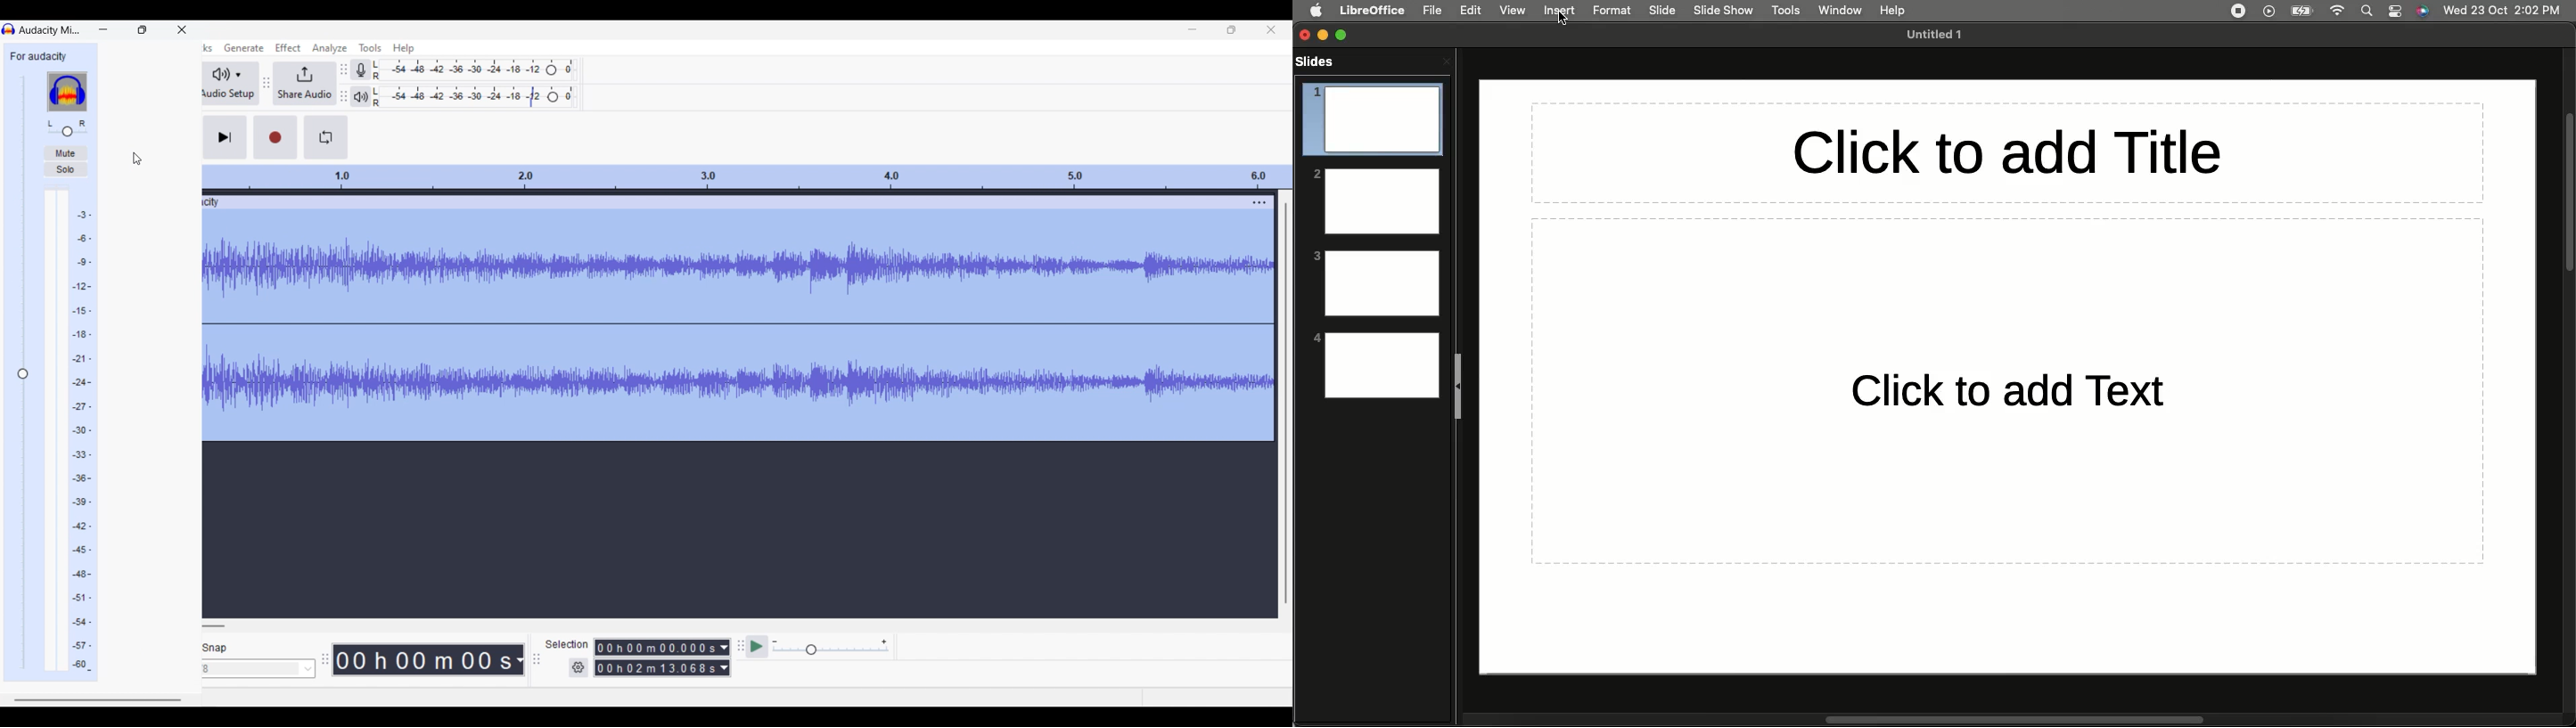 This screenshot has width=2576, height=728. What do you see at coordinates (259, 668) in the screenshot?
I see `Snap options` at bounding box center [259, 668].